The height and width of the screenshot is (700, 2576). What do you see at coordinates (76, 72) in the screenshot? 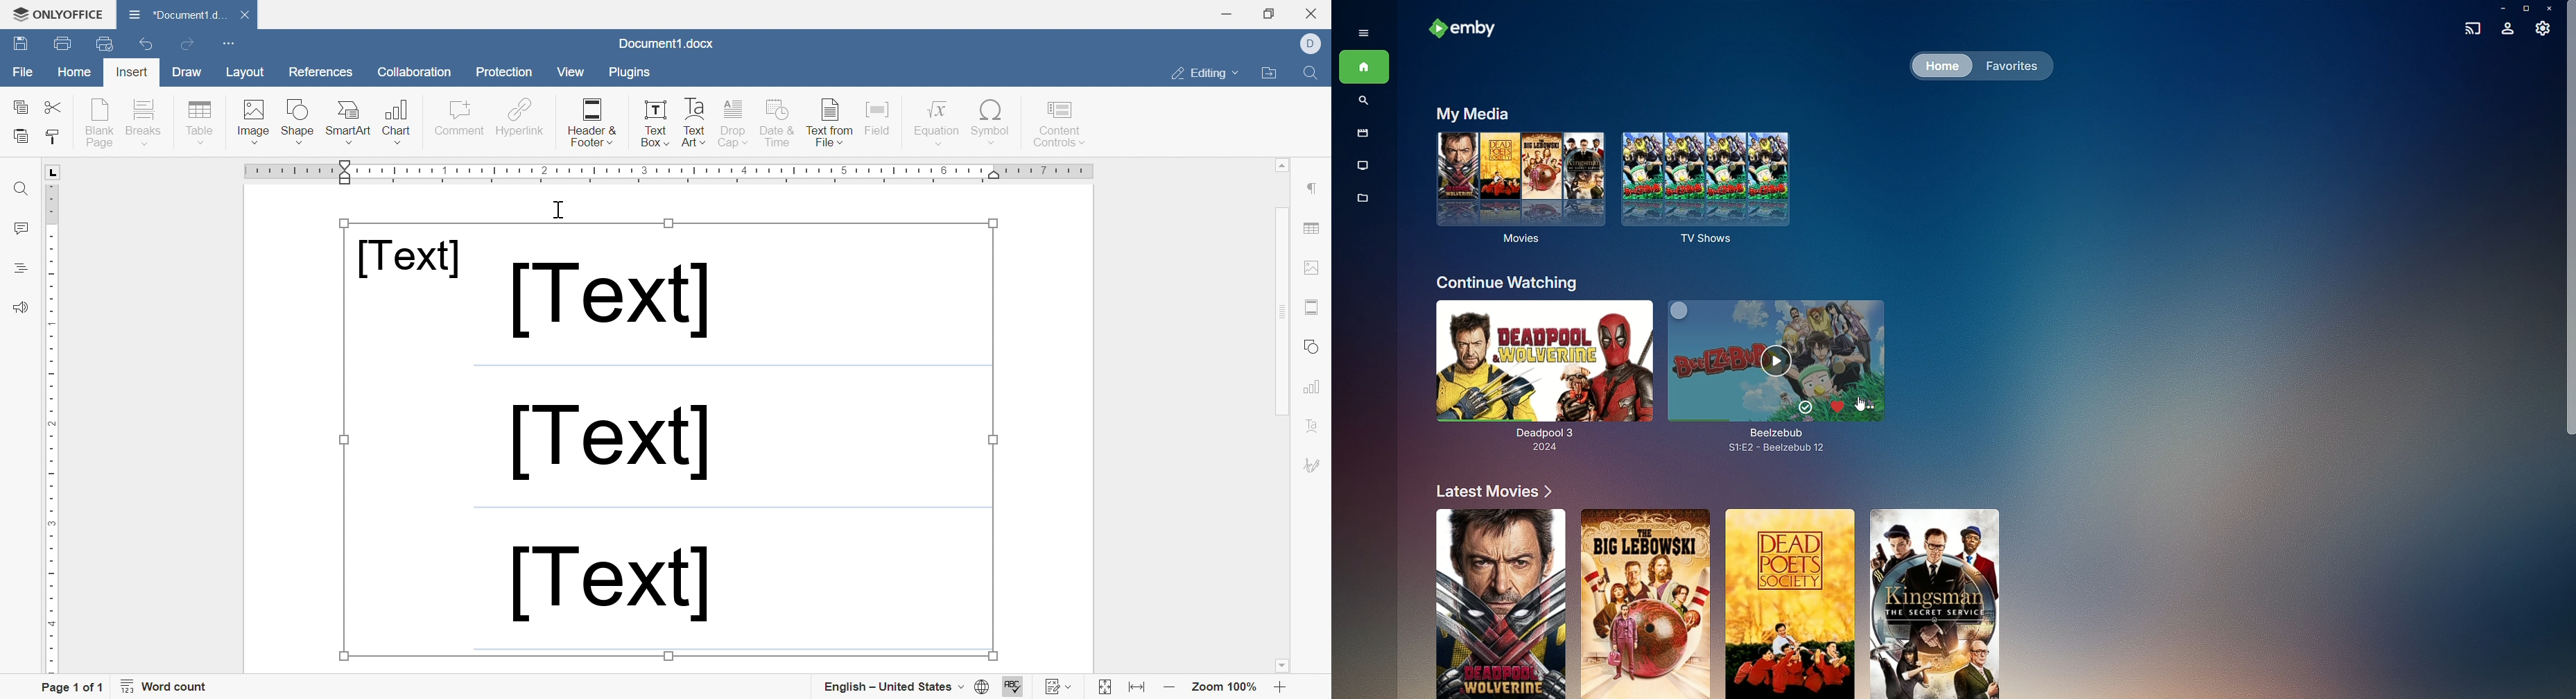
I see `Home` at bounding box center [76, 72].